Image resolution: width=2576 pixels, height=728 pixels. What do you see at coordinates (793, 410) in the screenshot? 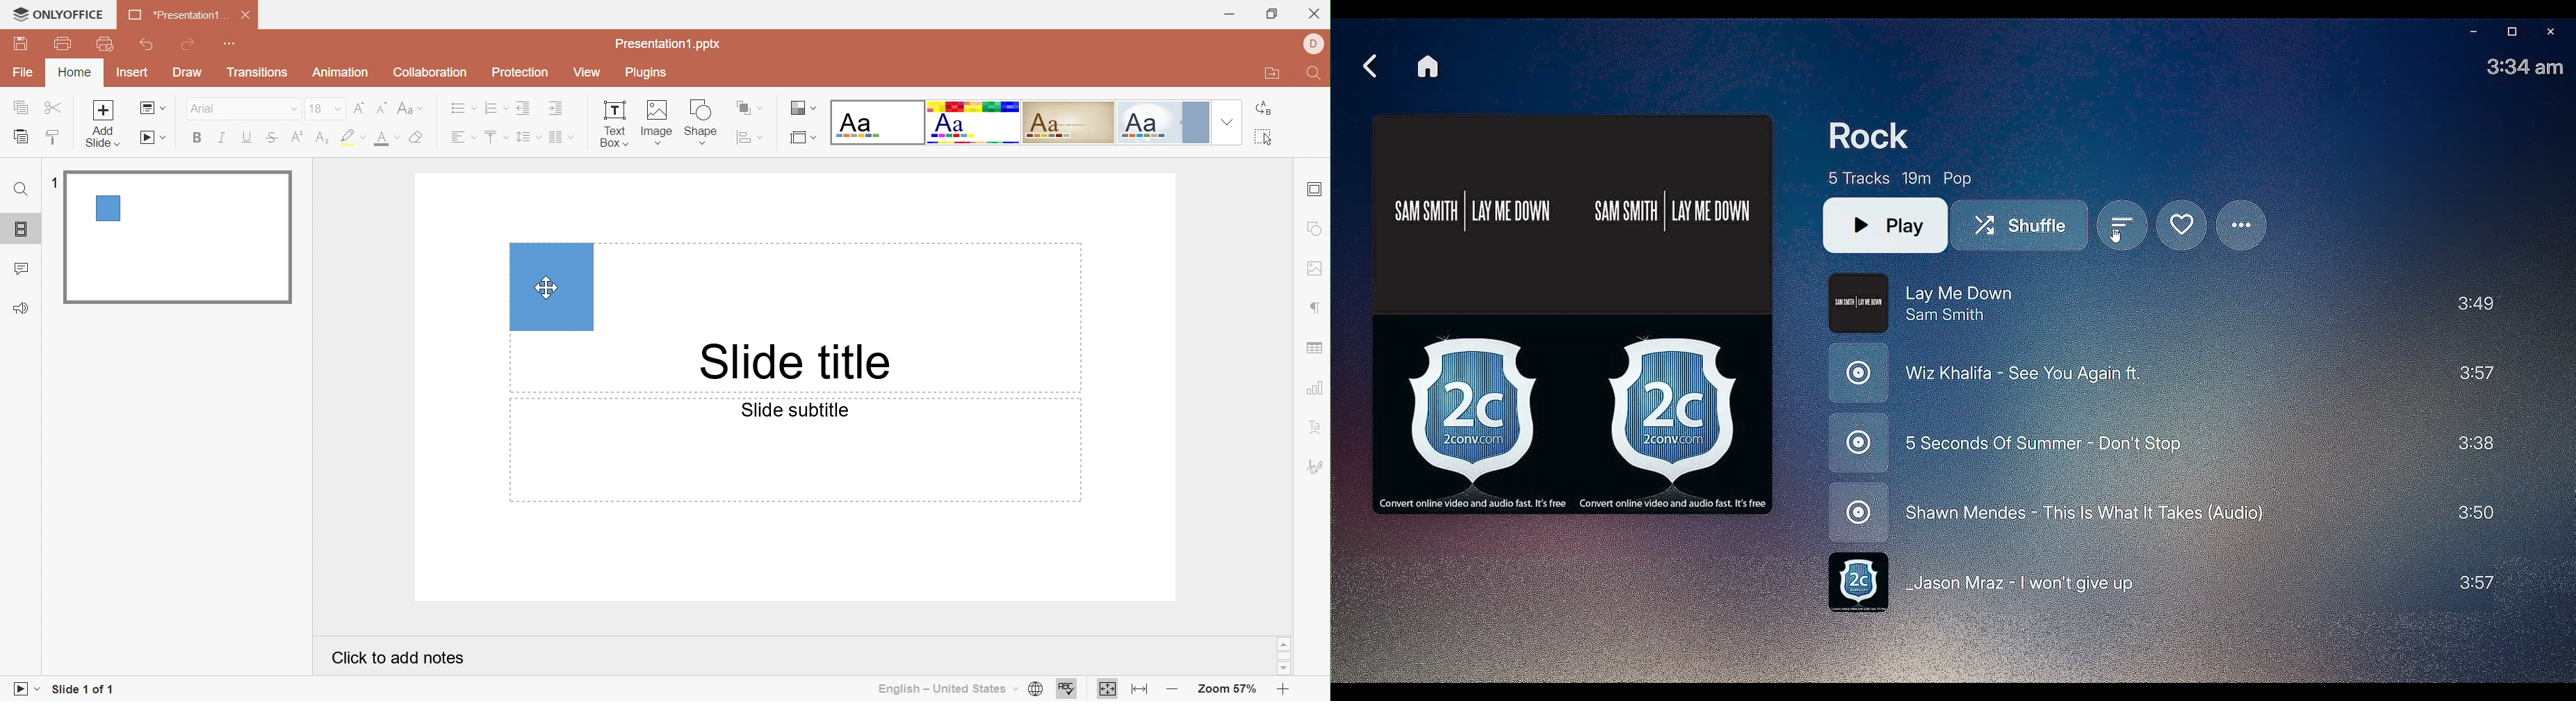
I see `Slide subtitle` at bounding box center [793, 410].